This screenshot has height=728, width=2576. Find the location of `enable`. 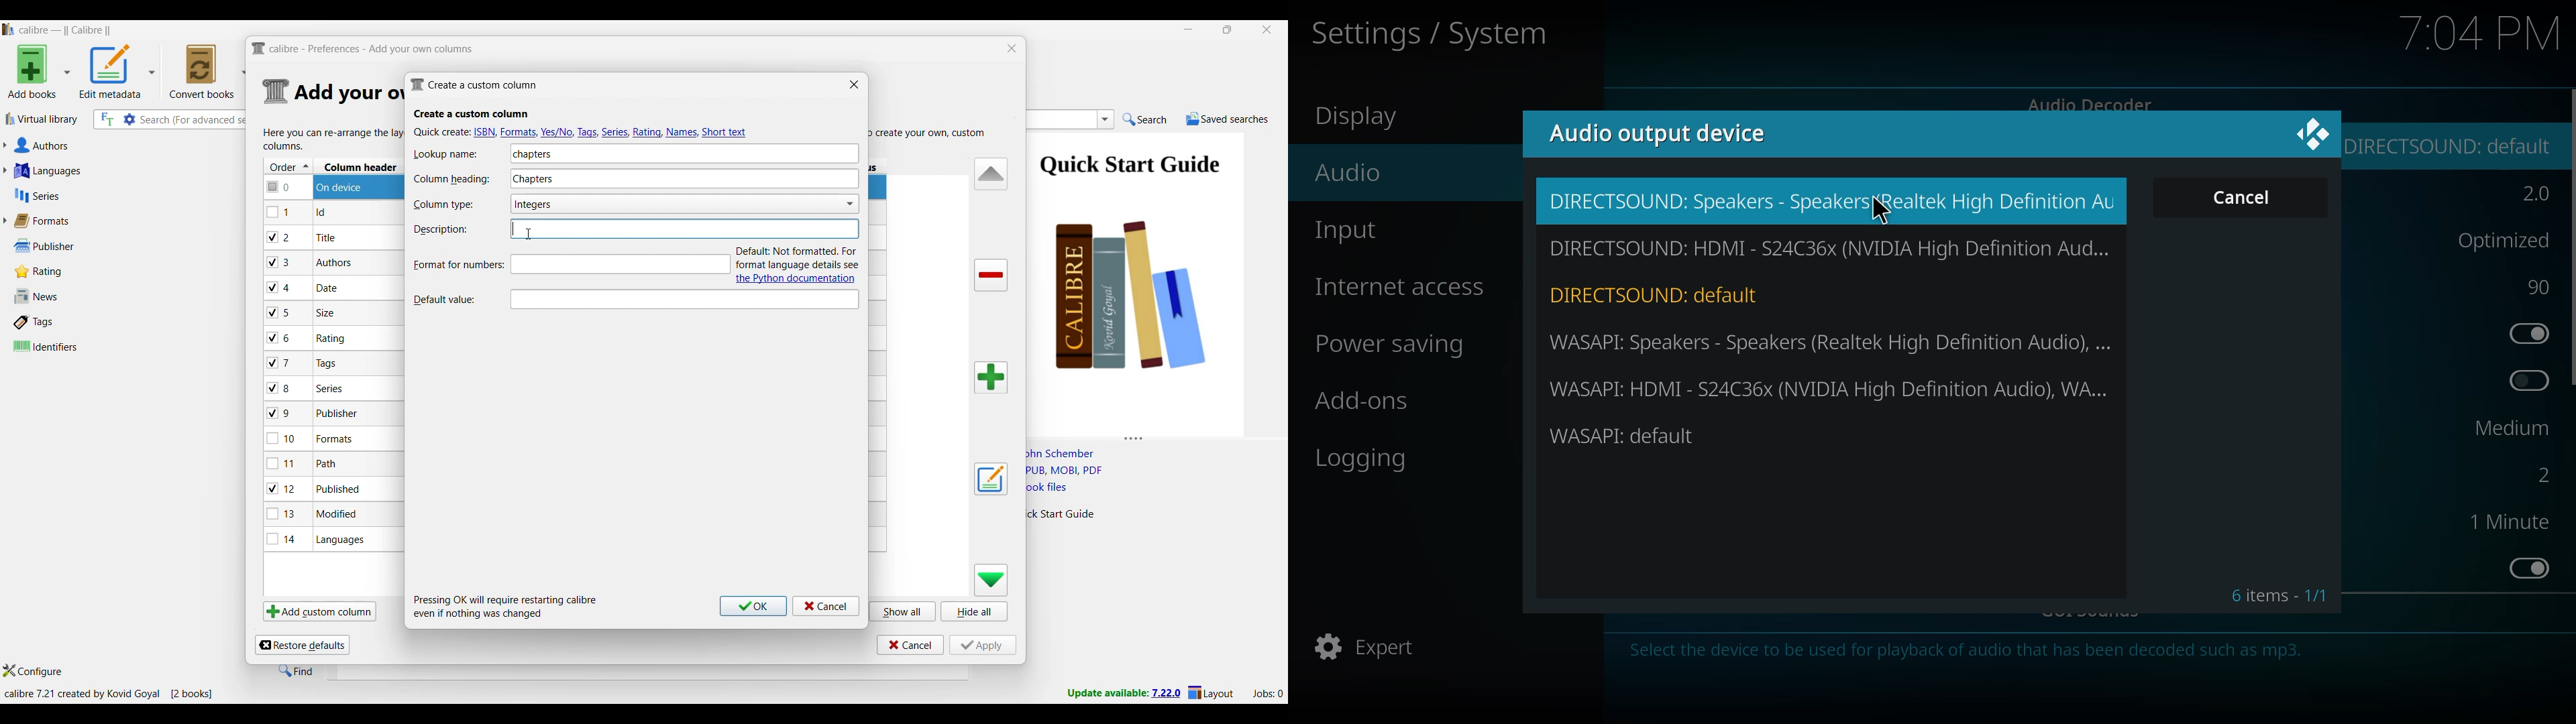

enable is located at coordinates (2530, 380).